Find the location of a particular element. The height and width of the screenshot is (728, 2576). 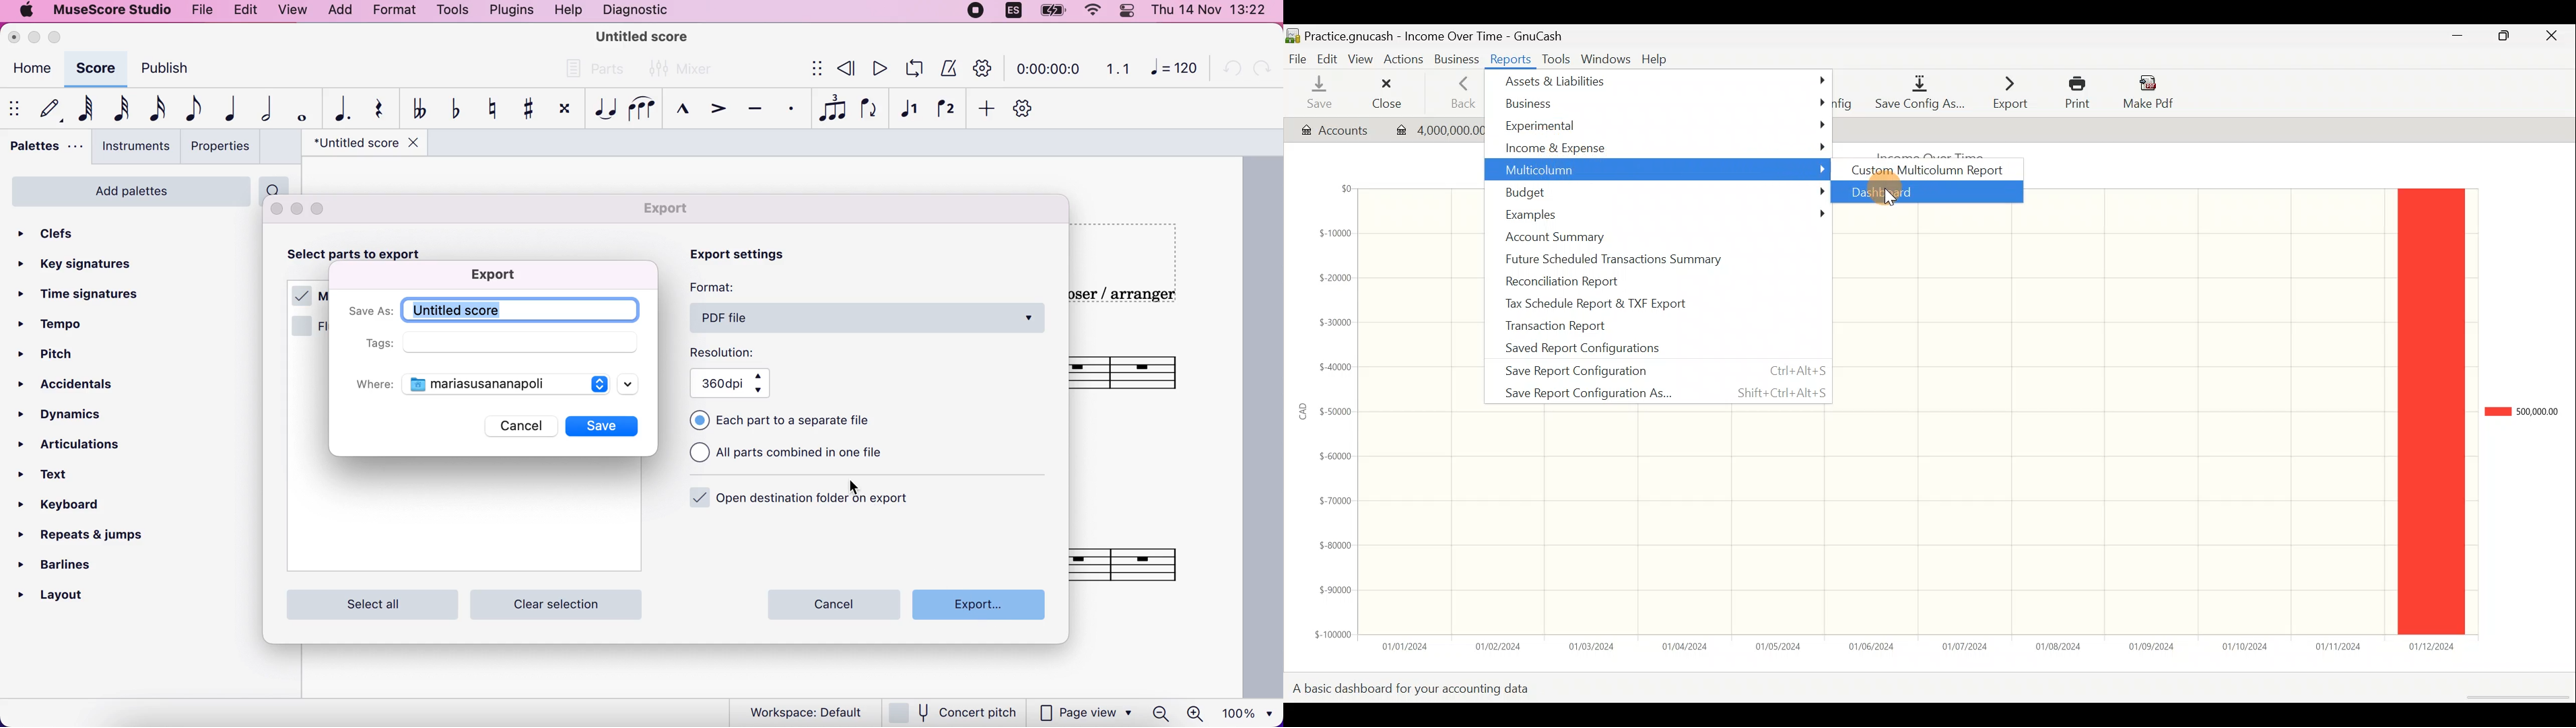

key signatures is located at coordinates (83, 265).